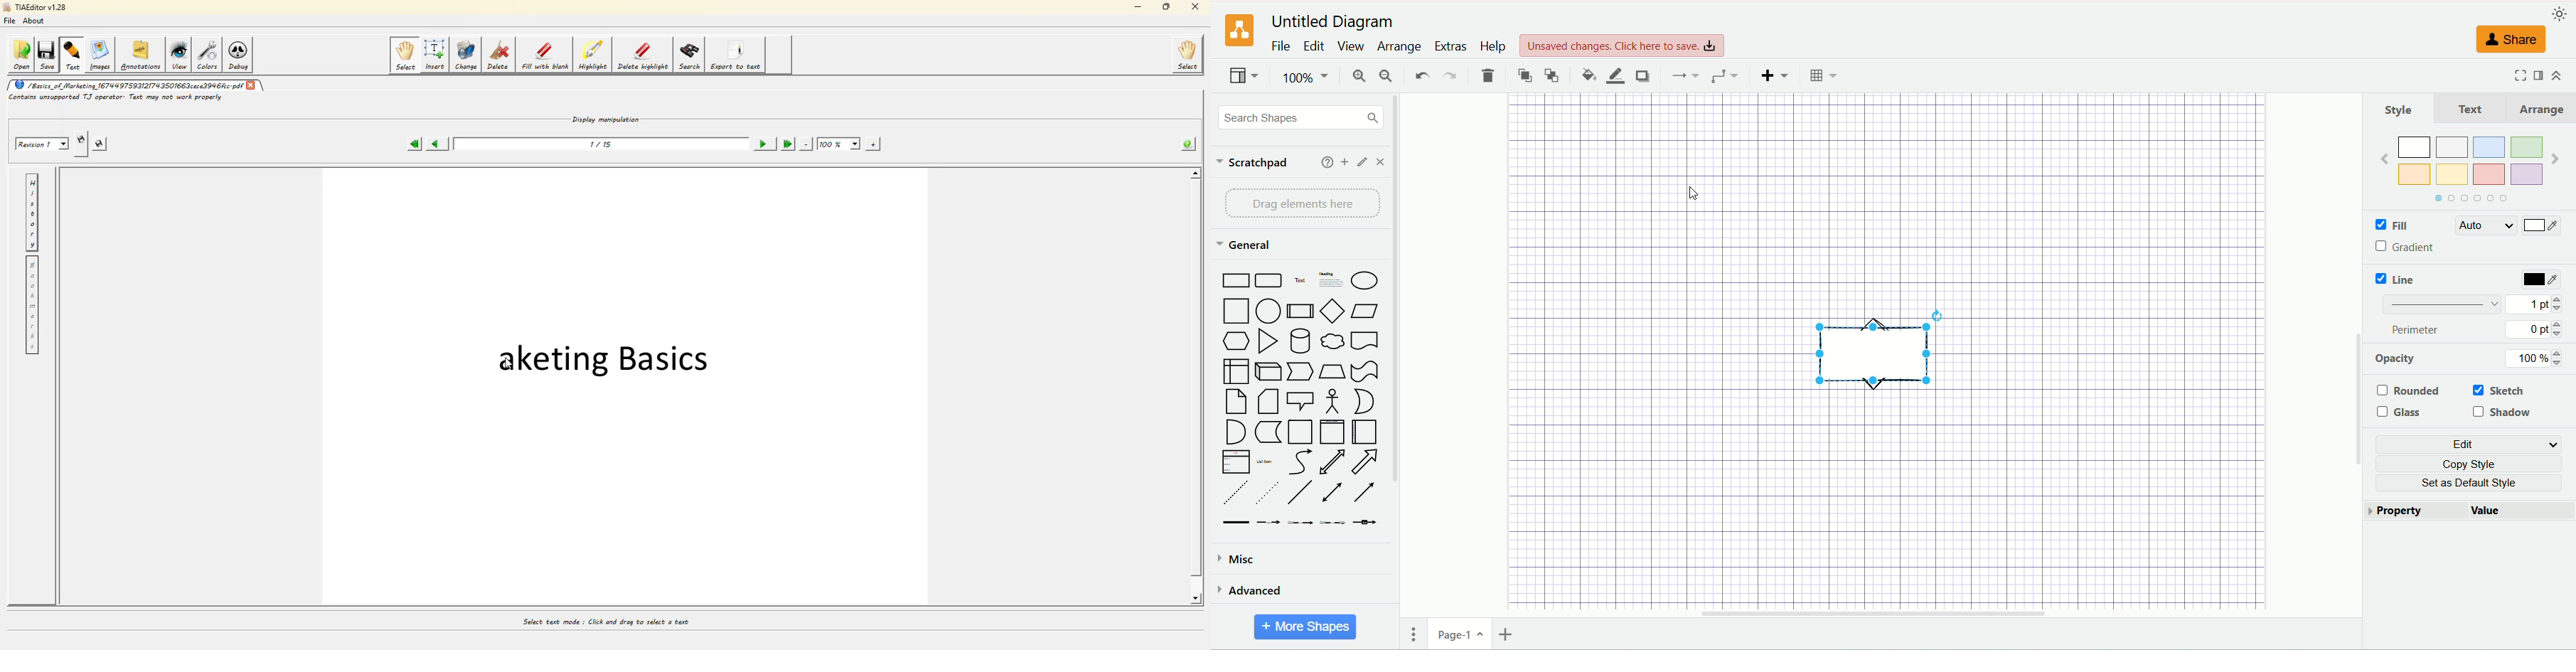 The width and height of the screenshot is (2576, 672). I want to click on Or, so click(1367, 402).